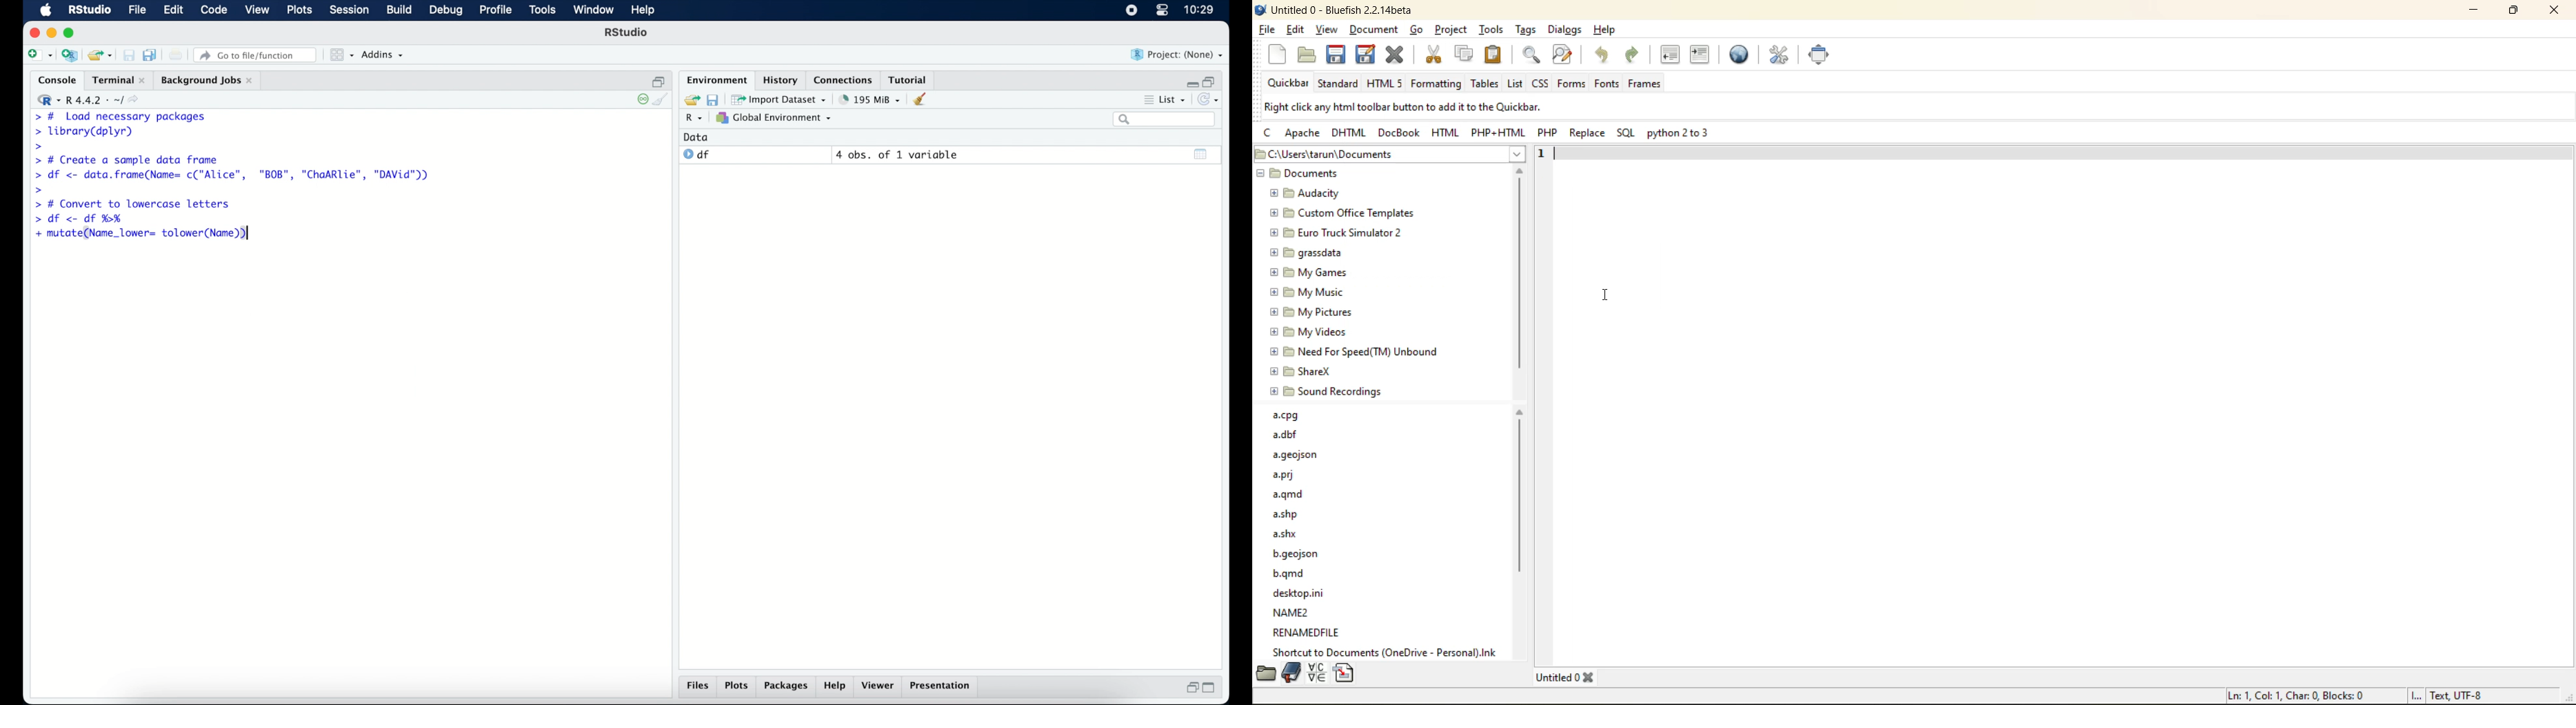 The width and height of the screenshot is (2576, 728). What do you see at coordinates (36, 147) in the screenshot?
I see `command prompt` at bounding box center [36, 147].